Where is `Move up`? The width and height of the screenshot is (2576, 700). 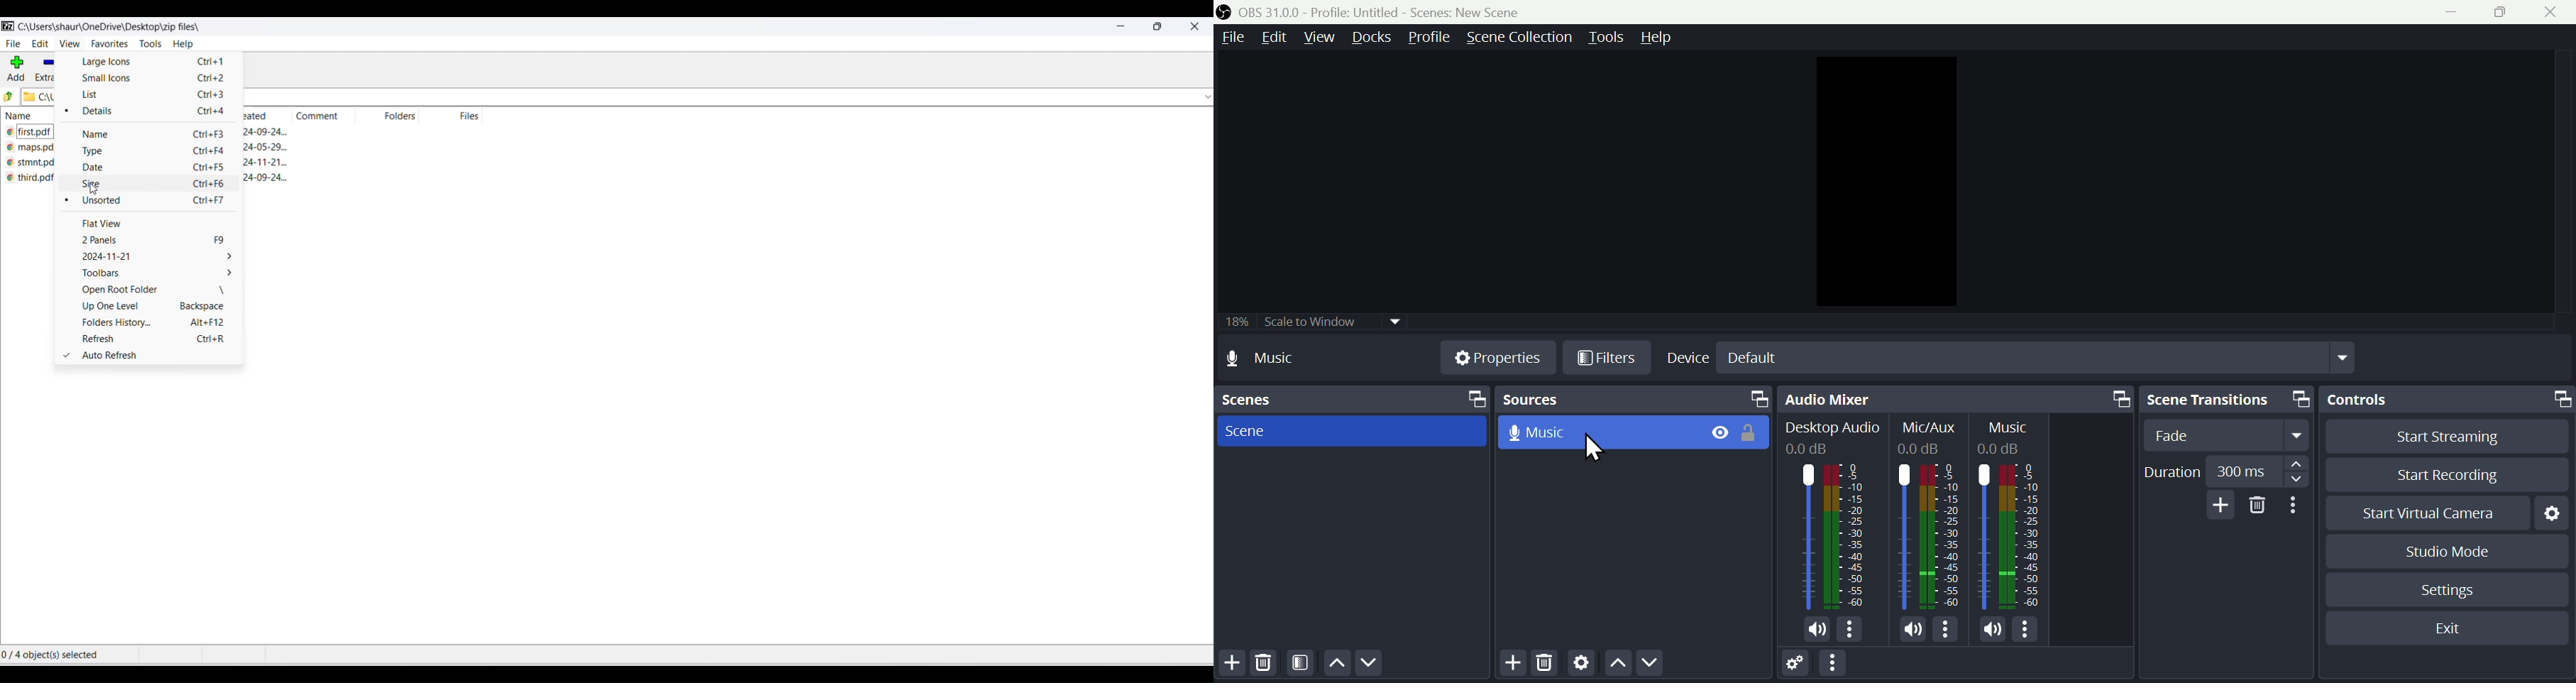
Move up is located at coordinates (1617, 664).